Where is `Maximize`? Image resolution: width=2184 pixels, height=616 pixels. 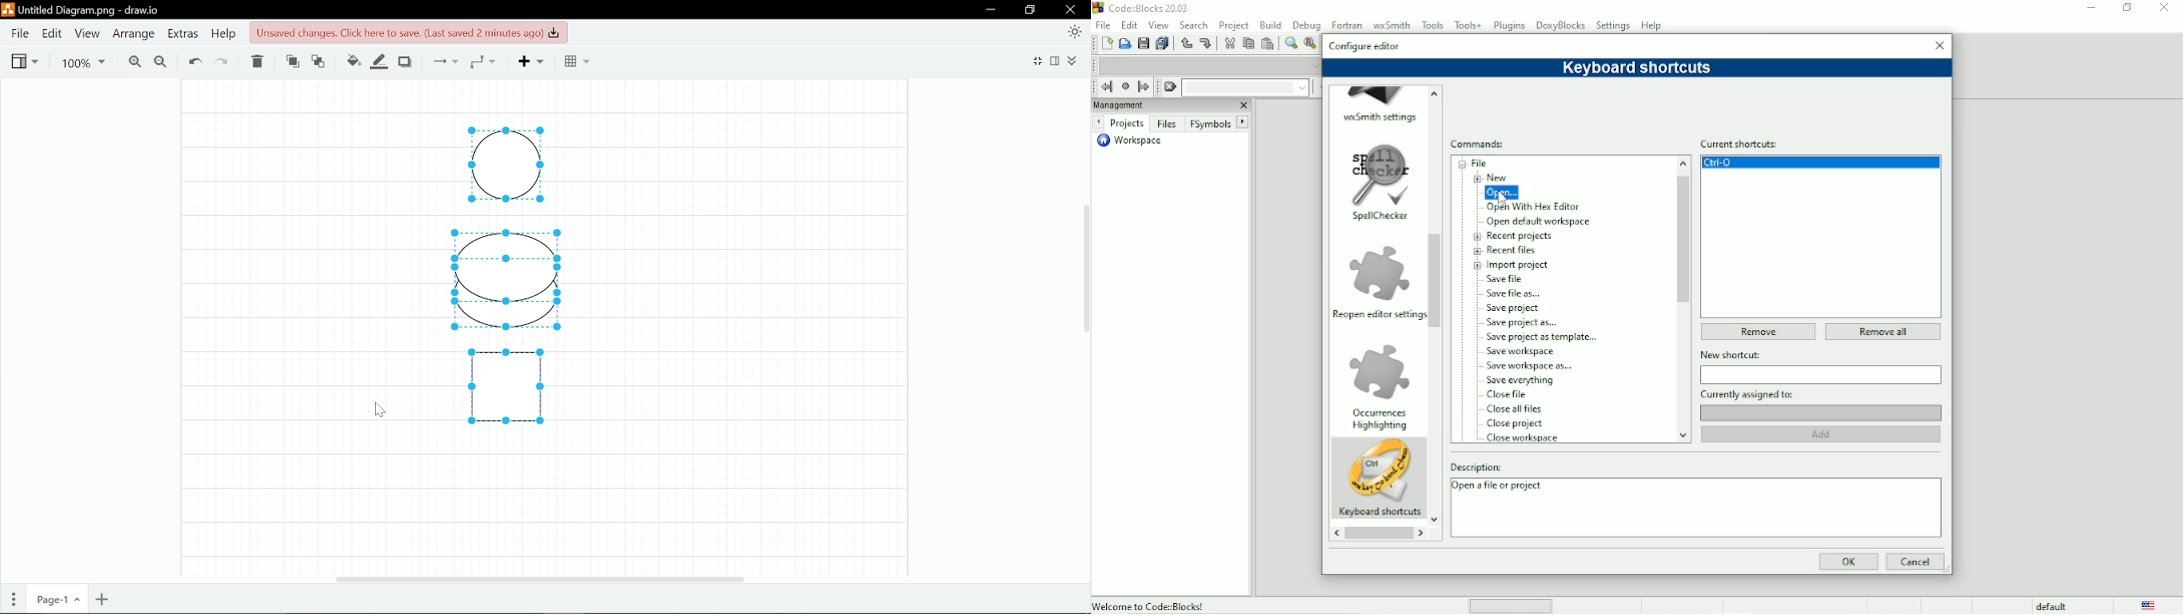
Maximize is located at coordinates (2126, 8).